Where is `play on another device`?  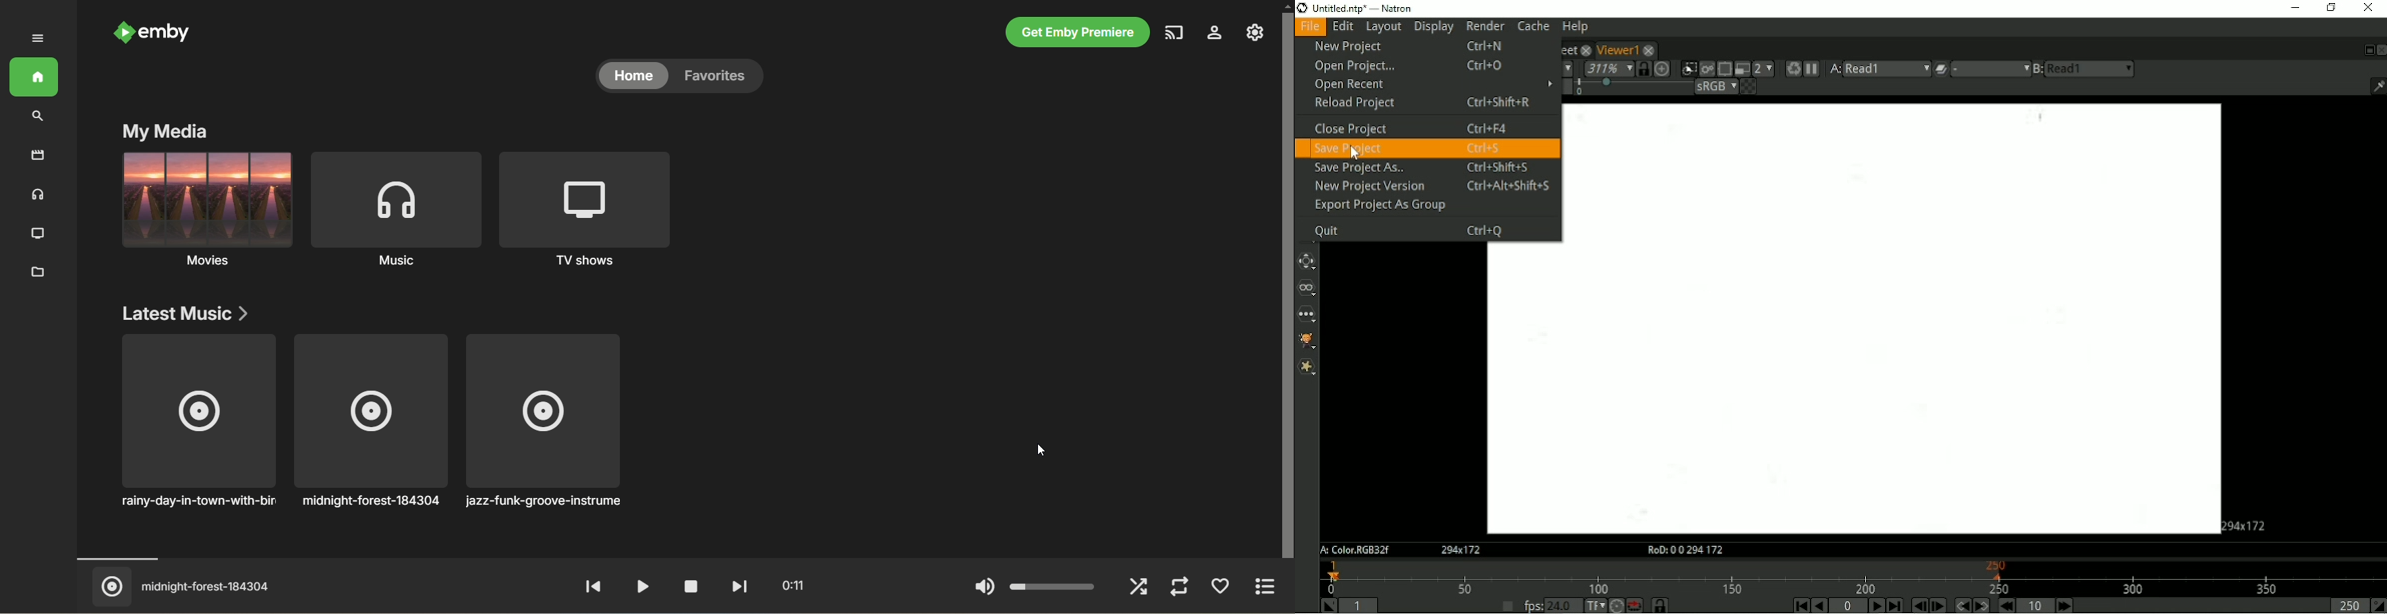
play on another device is located at coordinates (1175, 33).